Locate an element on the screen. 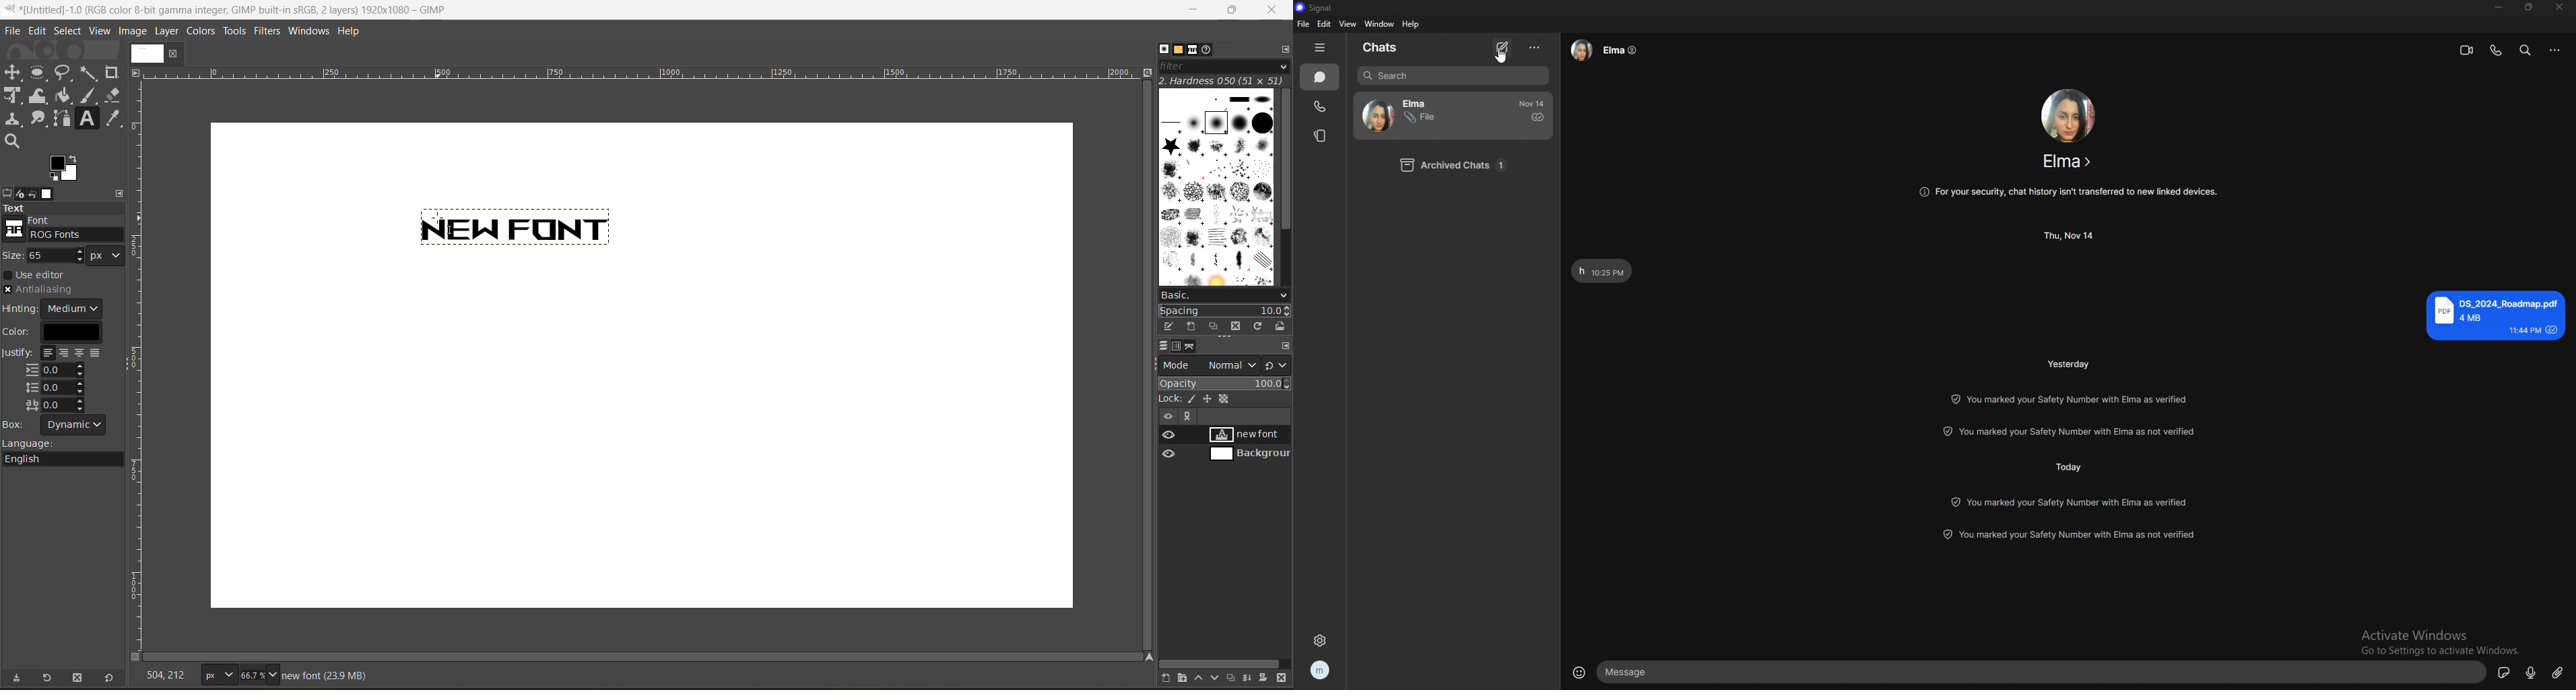 This screenshot has width=2576, height=700. window is located at coordinates (1379, 24).